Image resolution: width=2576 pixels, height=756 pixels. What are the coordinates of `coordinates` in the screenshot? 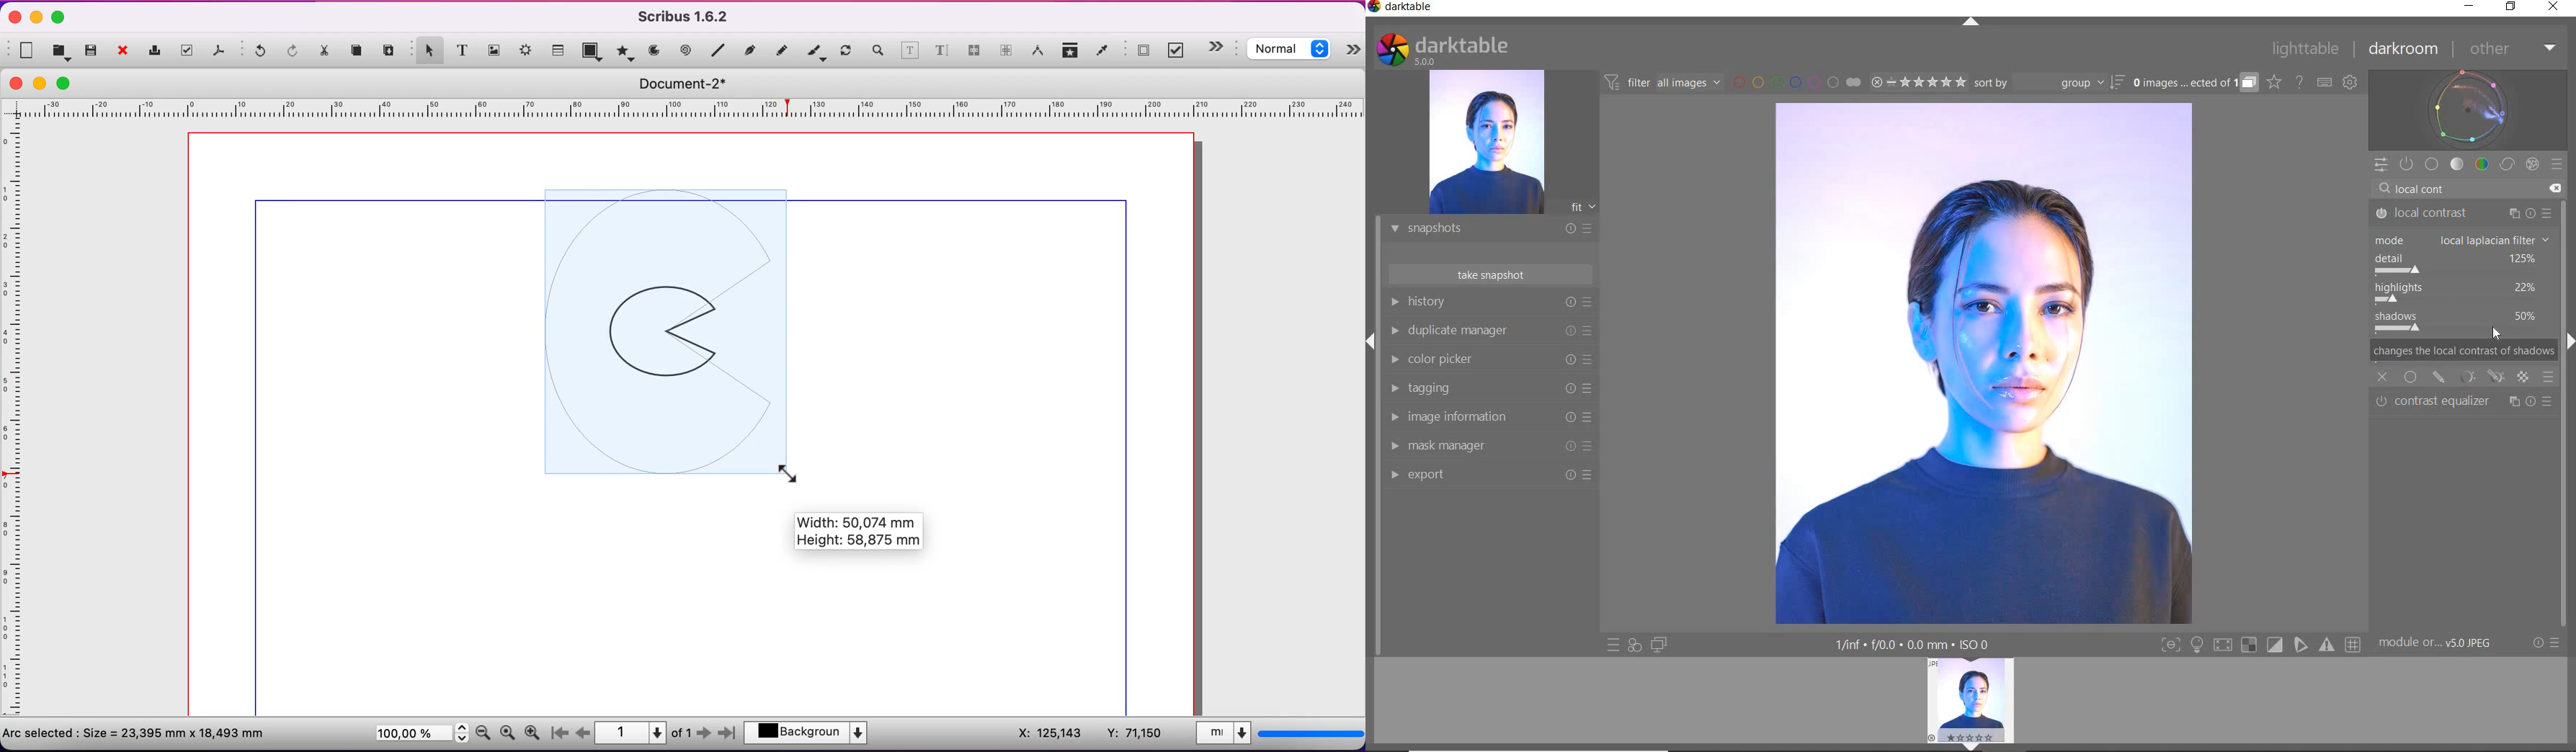 It's located at (1088, 734).